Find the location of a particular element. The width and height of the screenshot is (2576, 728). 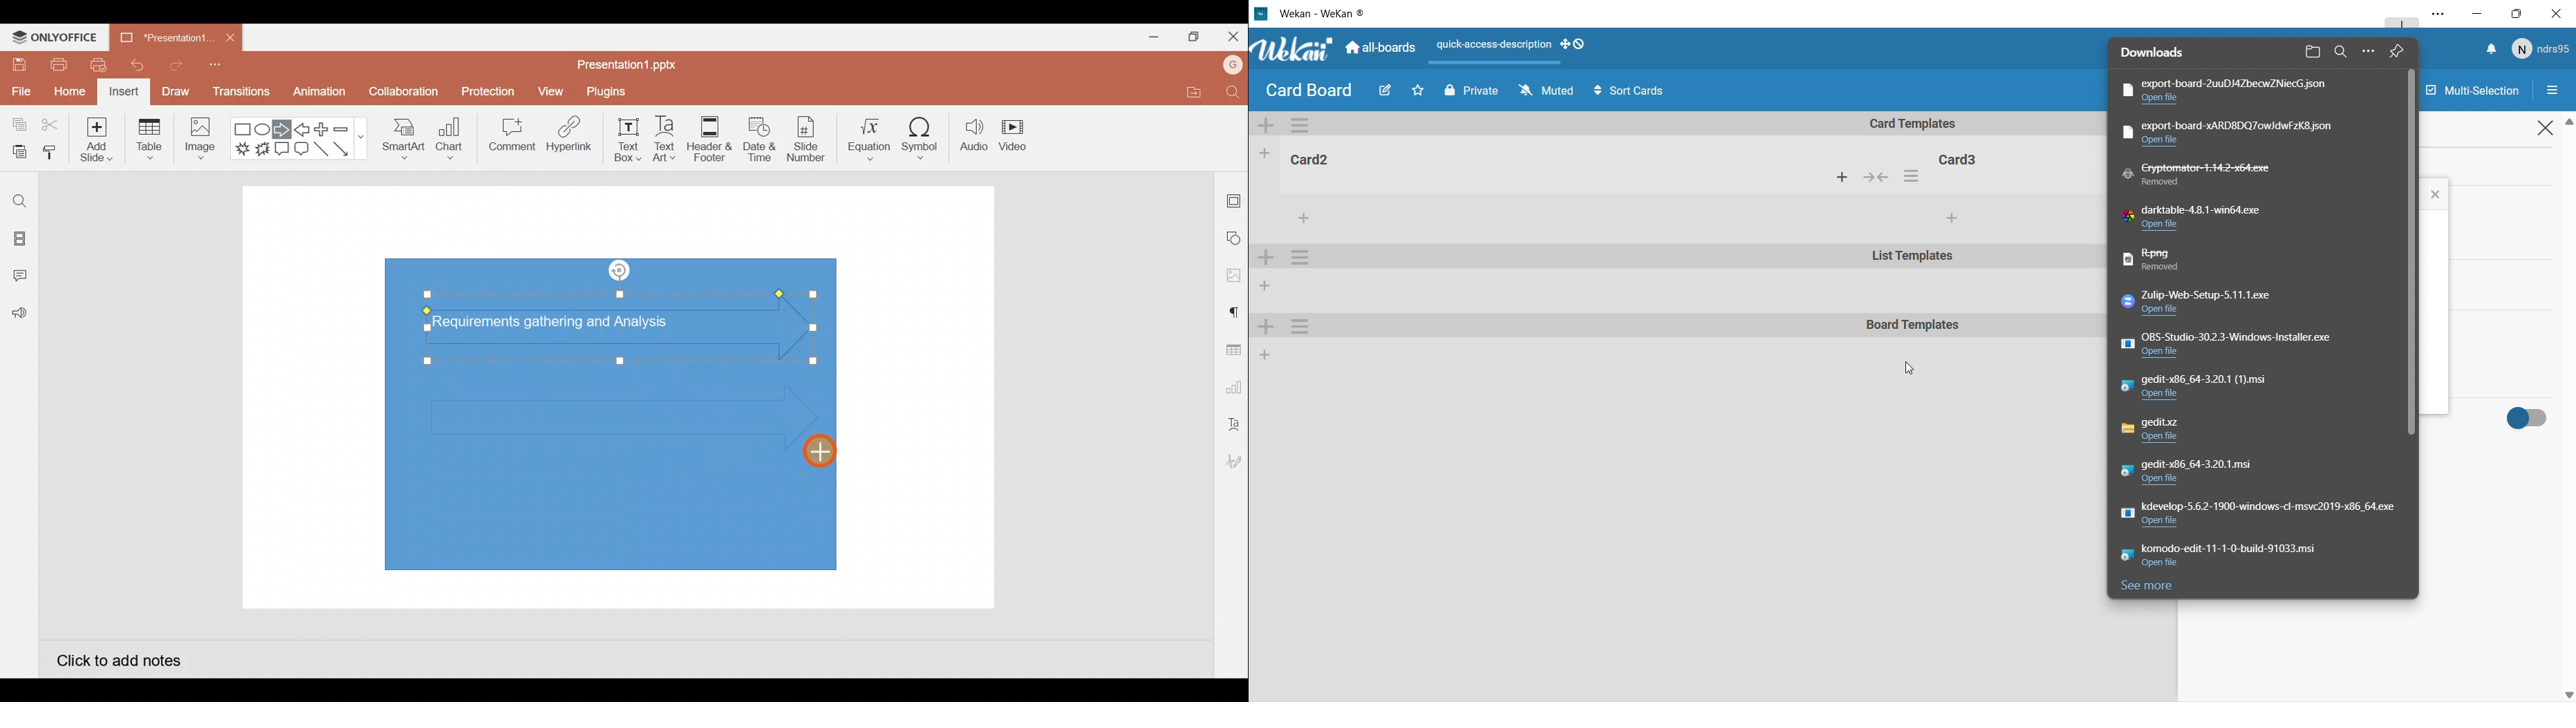

Text (Requirements gathering and Analysis) in arrow shape is located at coordinates (561, 324).